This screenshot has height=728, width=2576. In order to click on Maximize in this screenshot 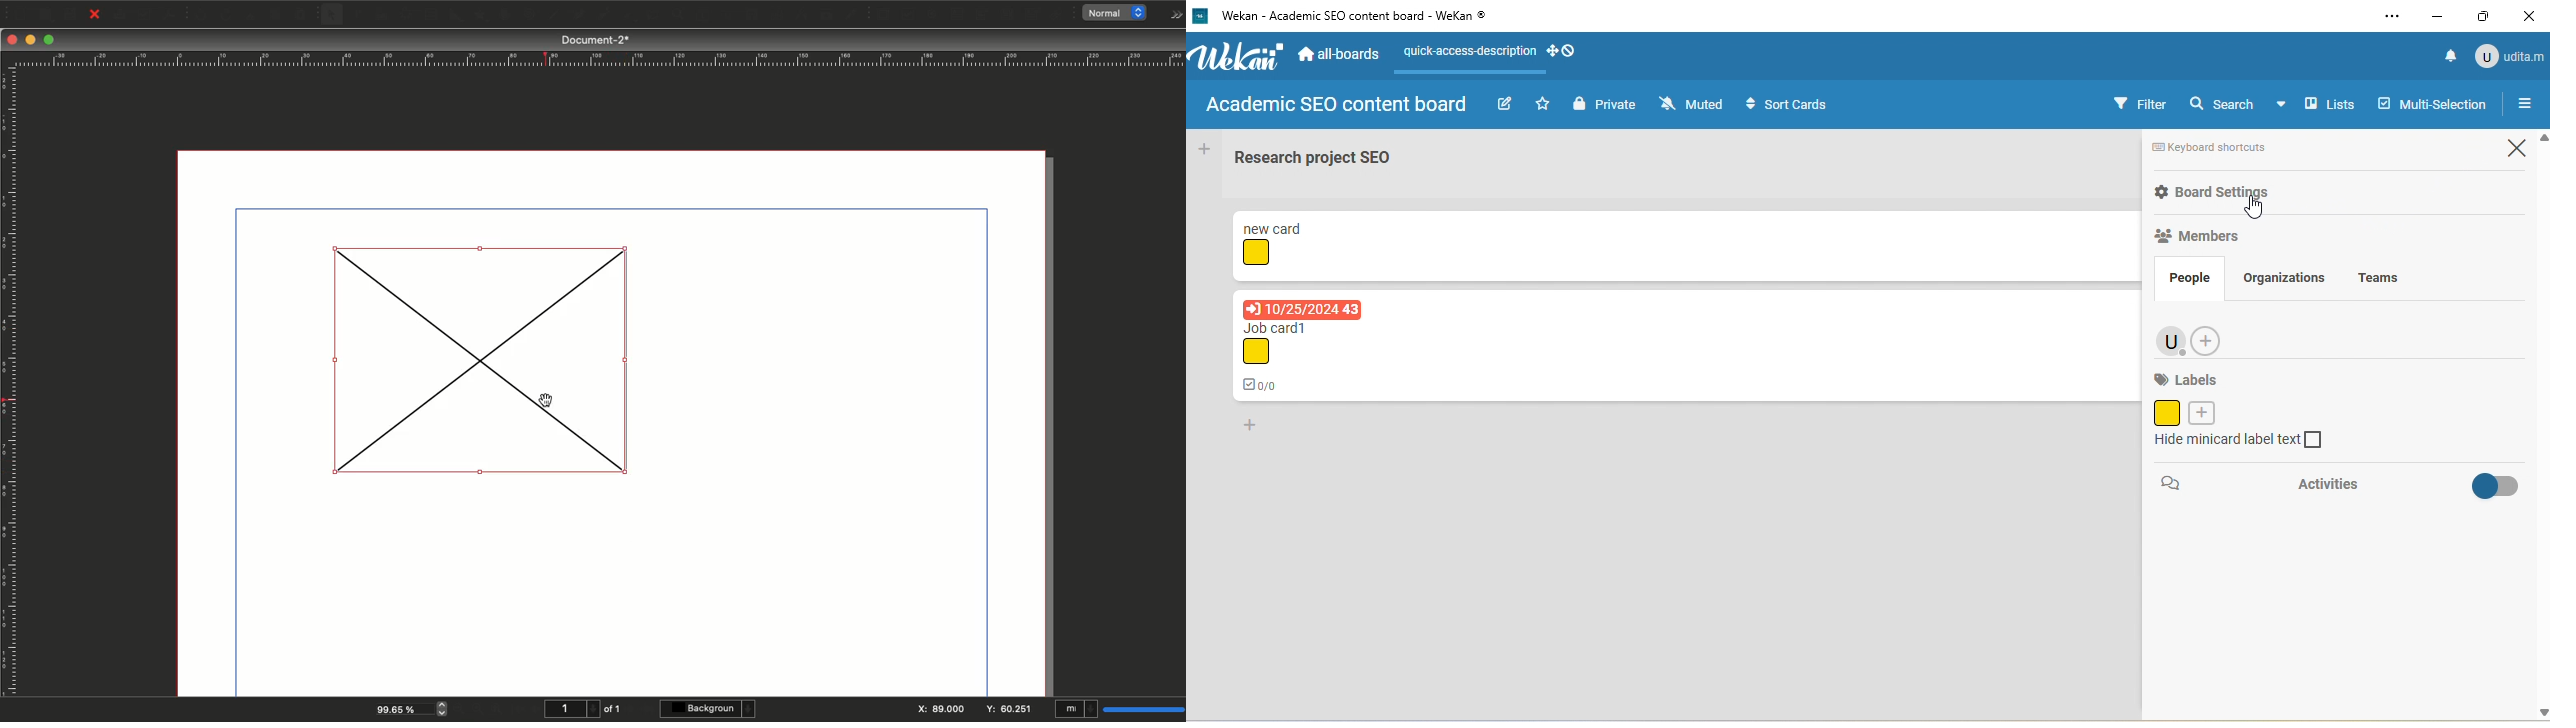, I will do `click(50, 41)`.